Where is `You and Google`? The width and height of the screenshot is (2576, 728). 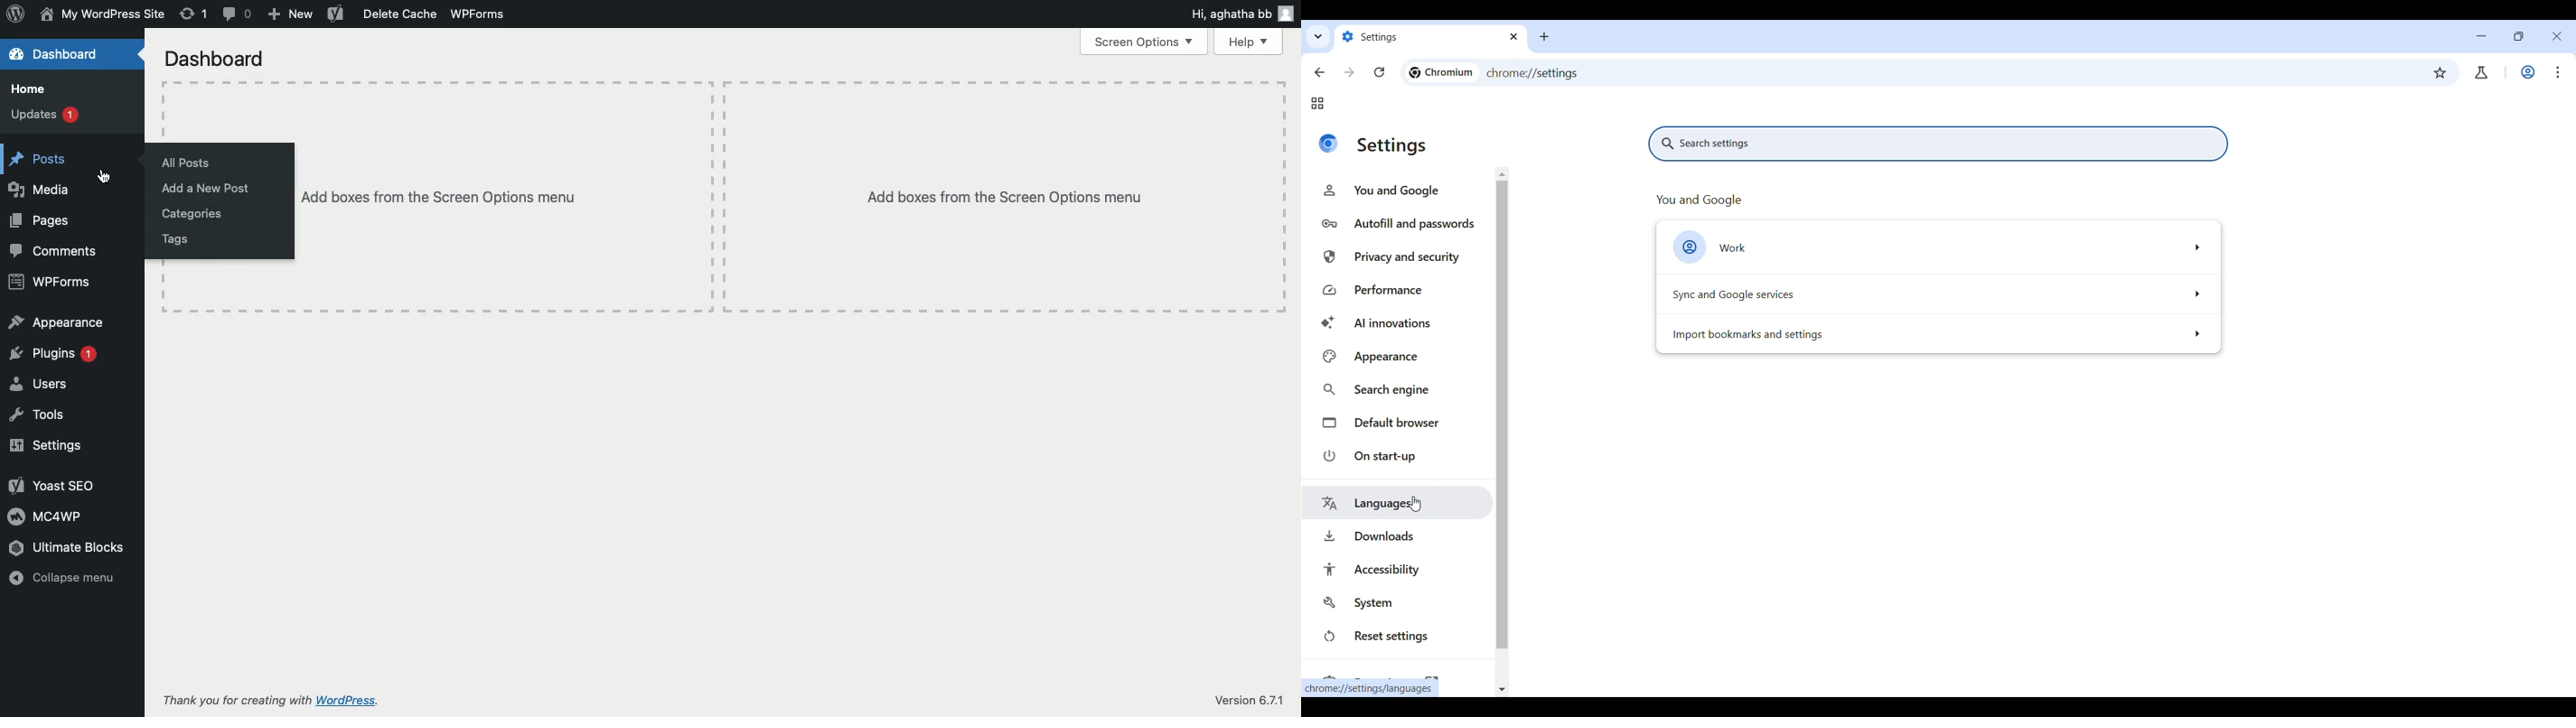
You and Google is located at coordinates (1397, 190).